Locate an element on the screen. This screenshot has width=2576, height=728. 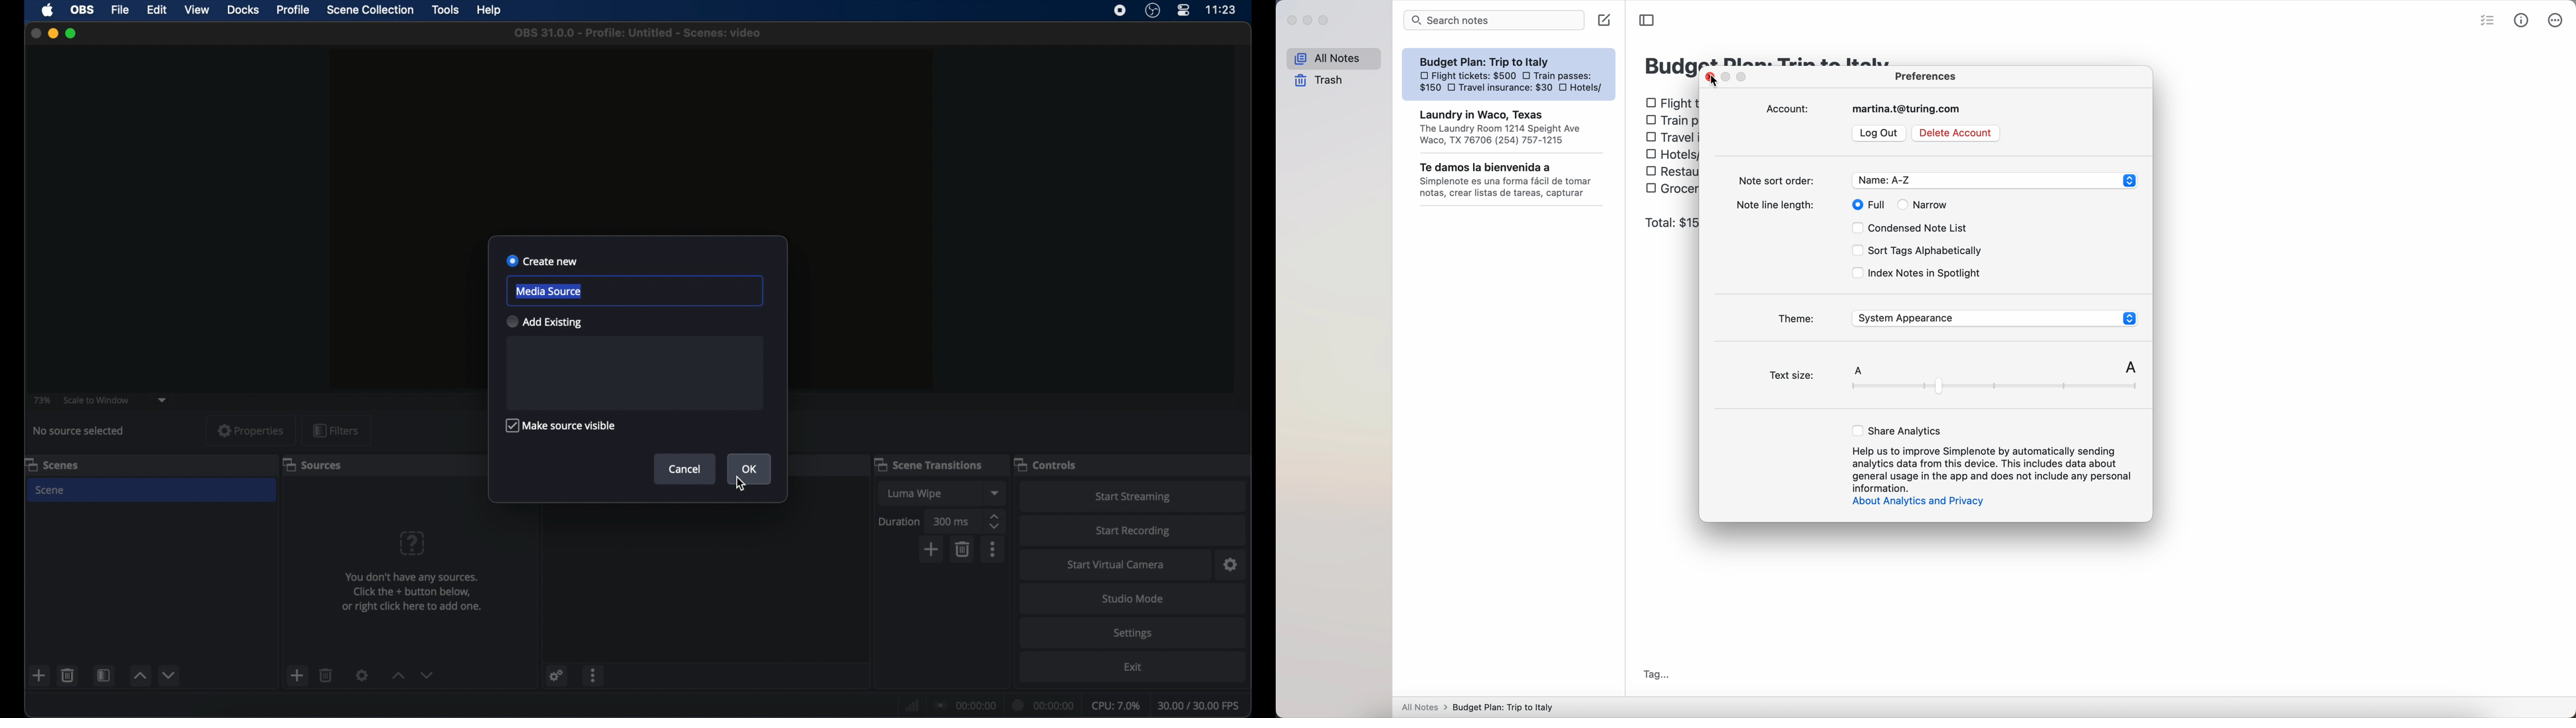
scene is located at coordinates (49, 491).